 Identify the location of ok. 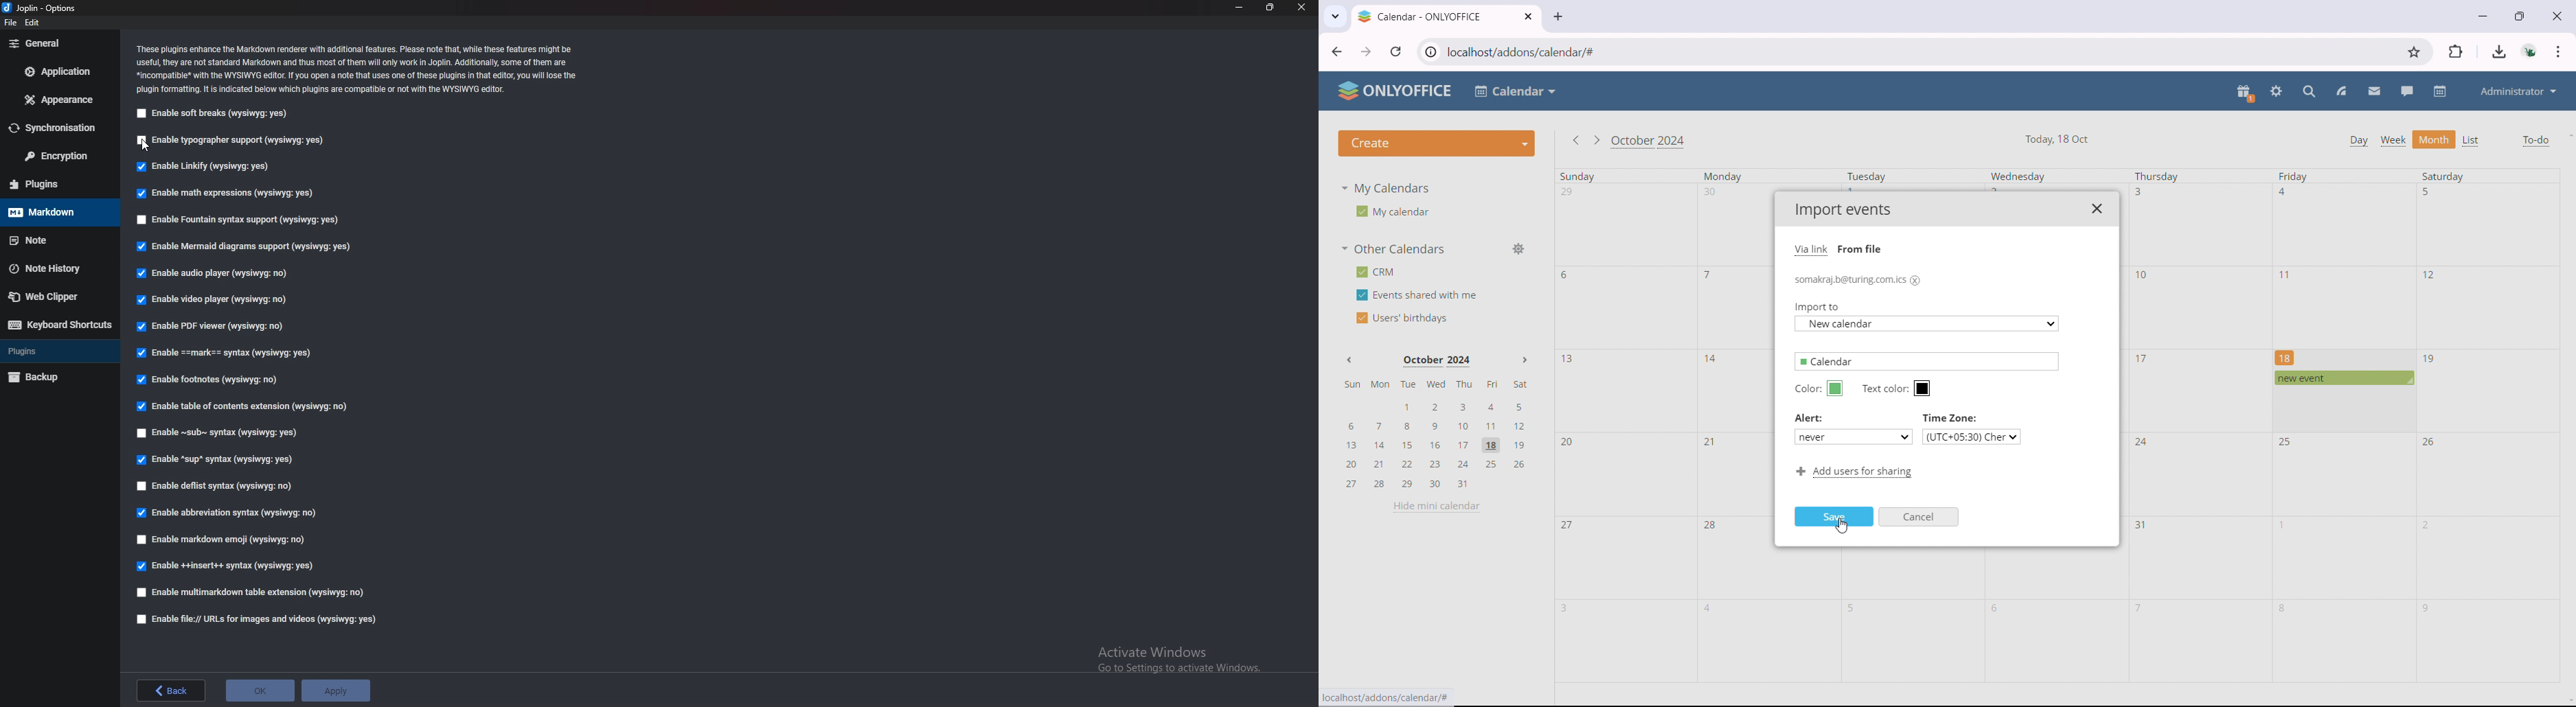
(261, 689).